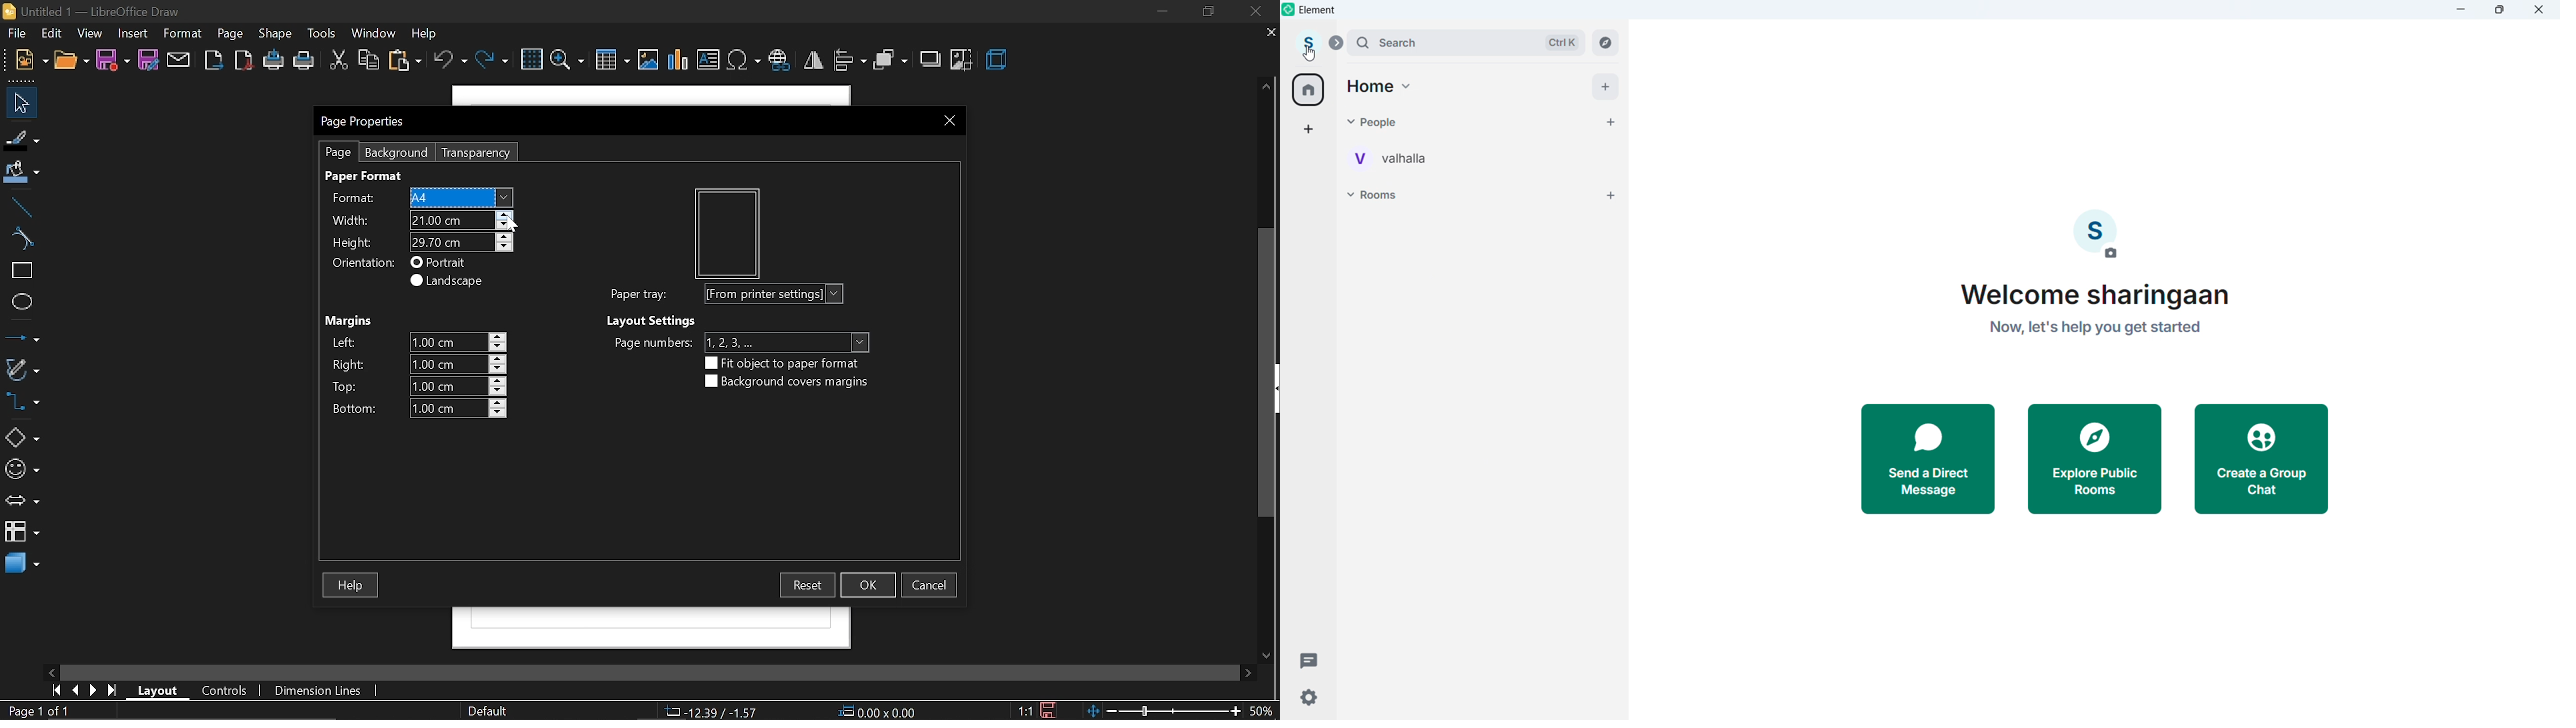  Describe the element at coordinates (789, 381) in the screenshot. I see `background covers margin` at that location.